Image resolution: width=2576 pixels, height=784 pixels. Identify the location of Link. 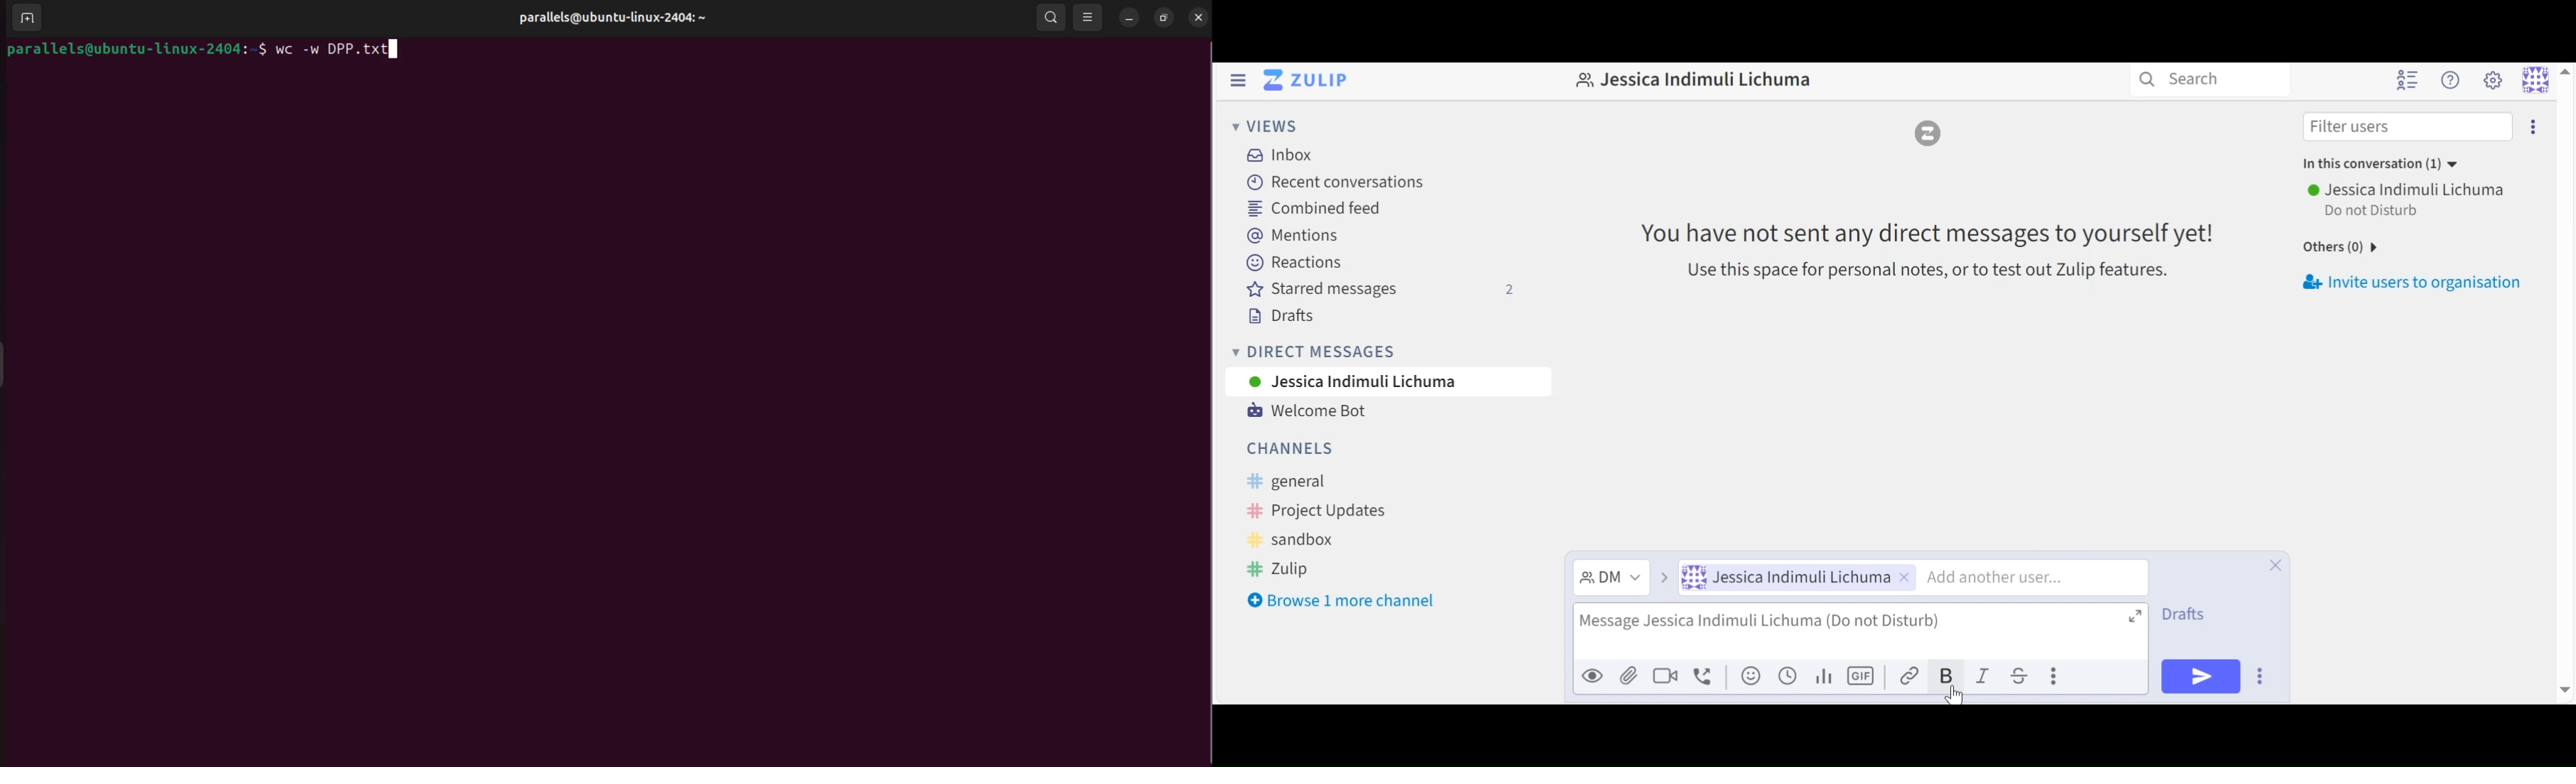
(1913, 675).